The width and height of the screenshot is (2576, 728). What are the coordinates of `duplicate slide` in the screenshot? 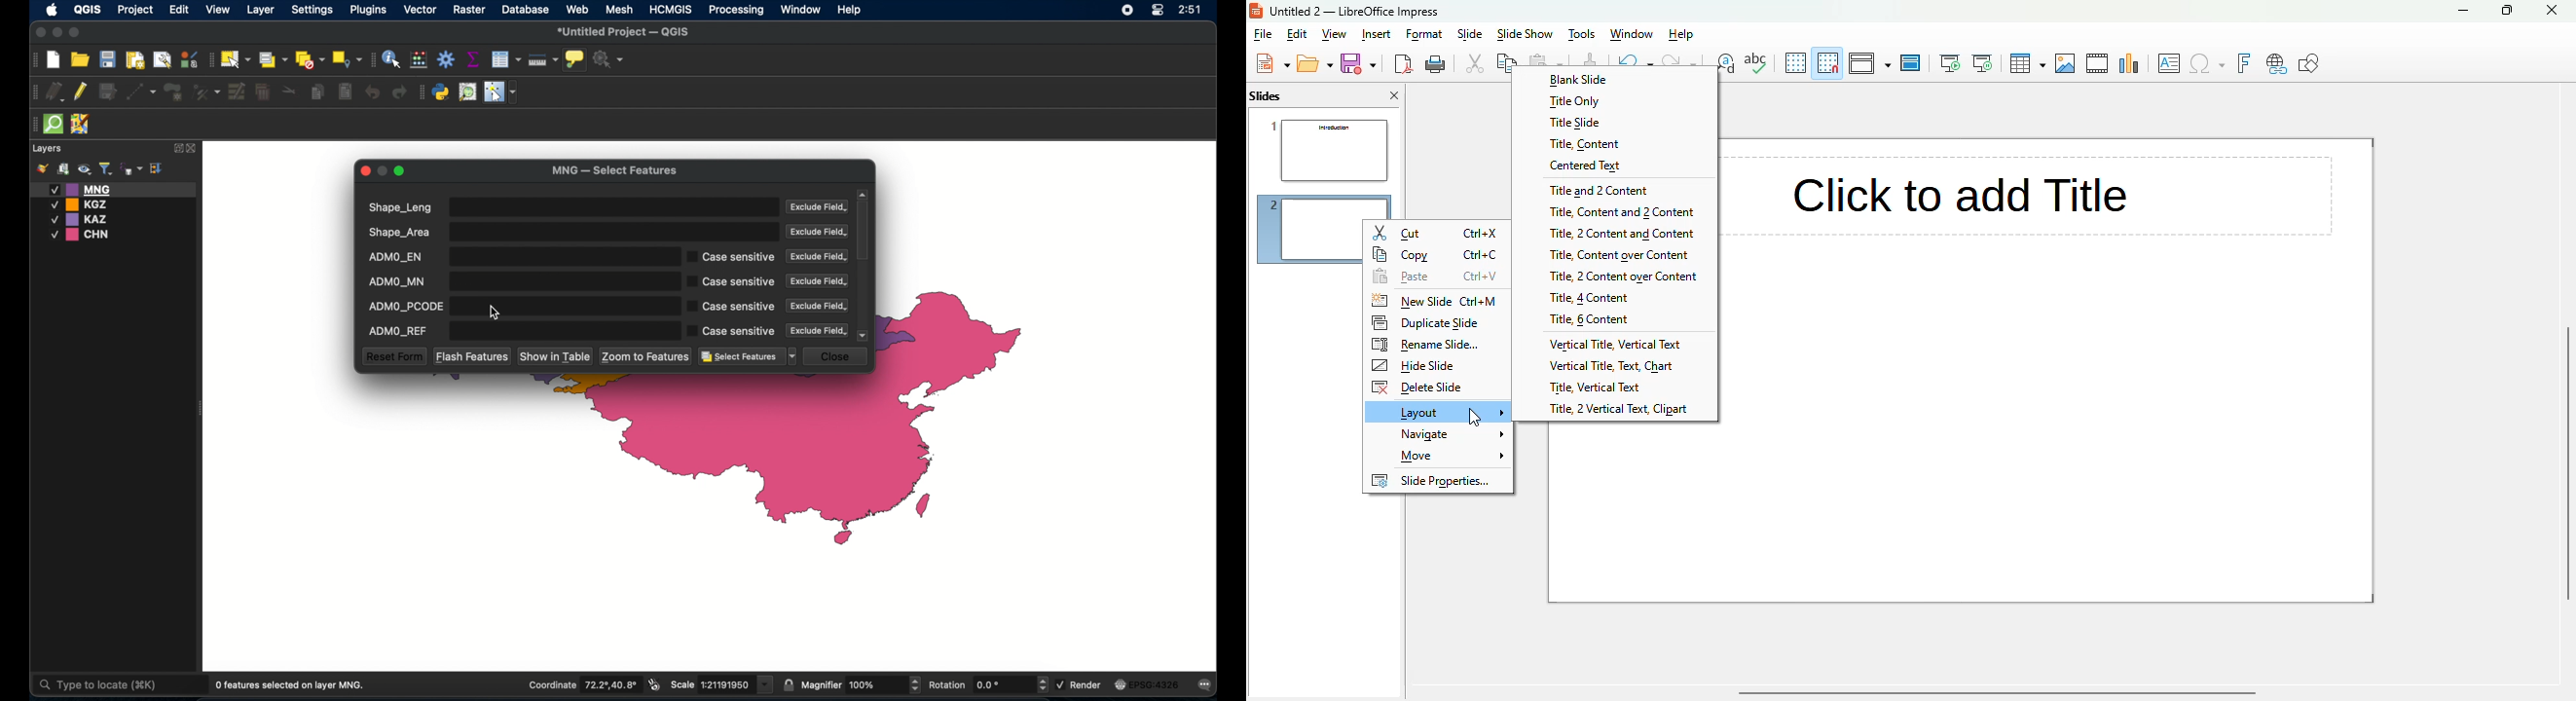 It's located at (1436, 322).